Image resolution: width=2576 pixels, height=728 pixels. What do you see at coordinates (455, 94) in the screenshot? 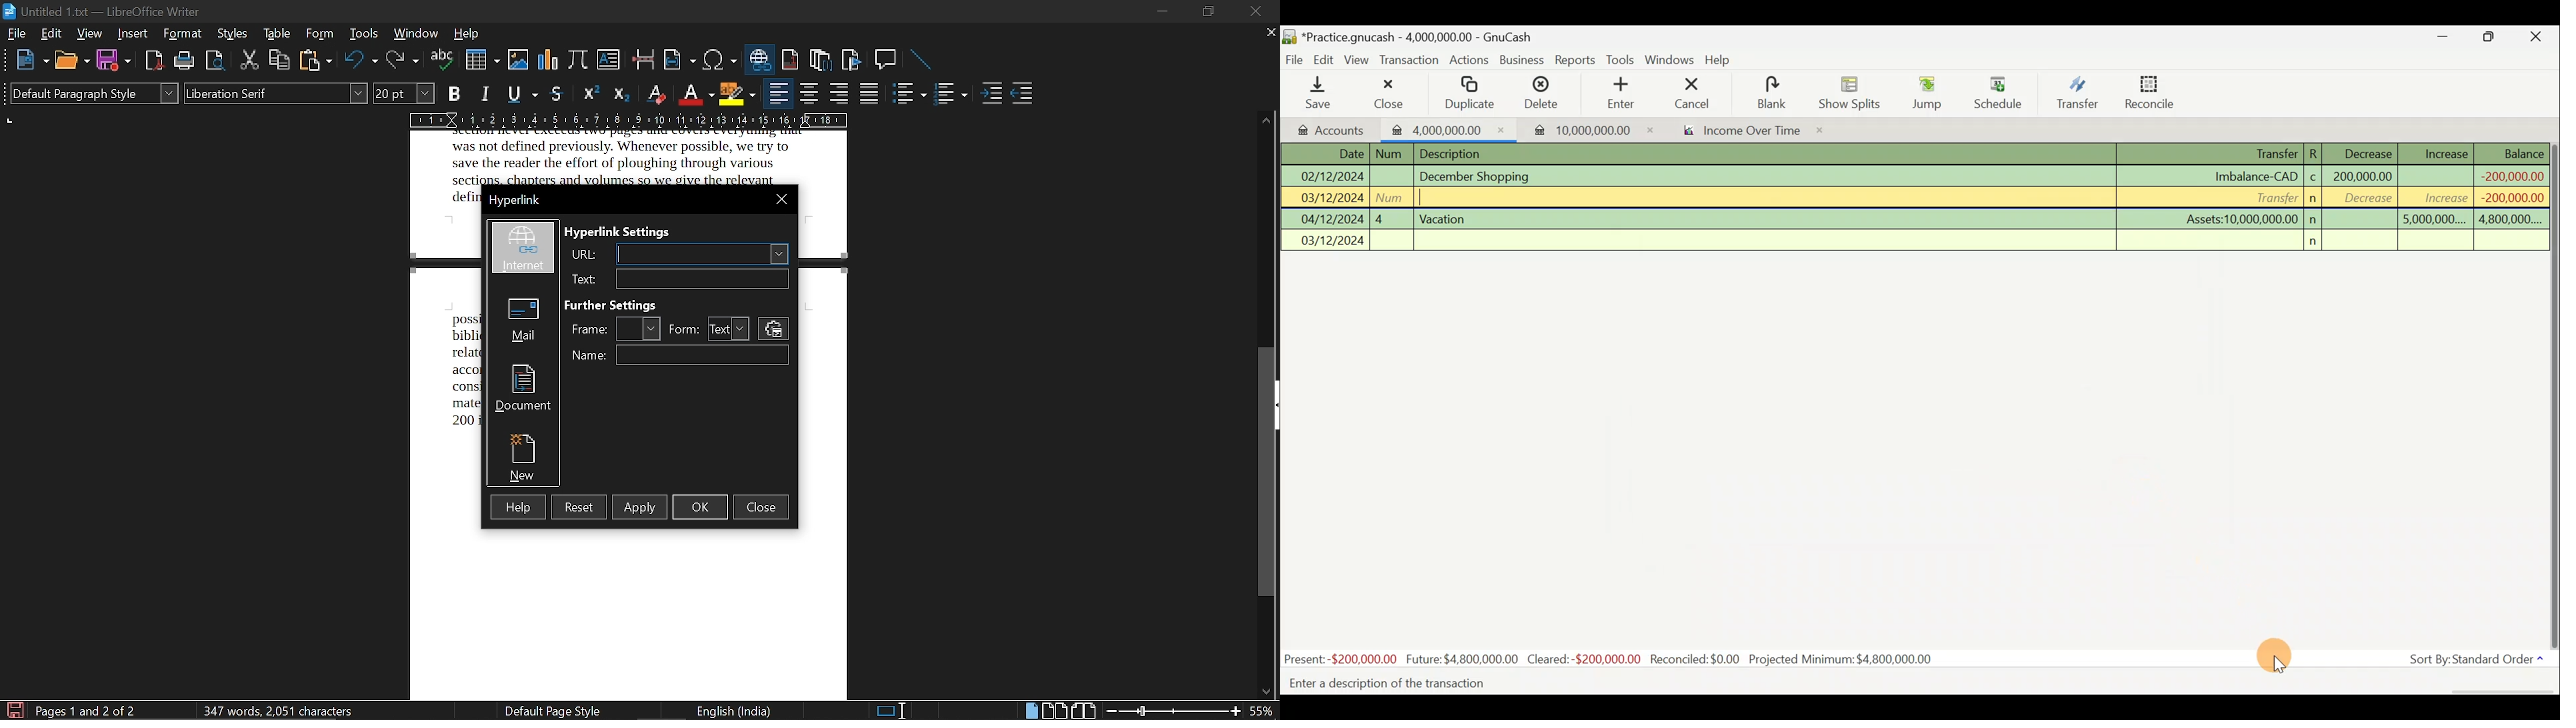
I see `bold` at bounding box center [455, 94].